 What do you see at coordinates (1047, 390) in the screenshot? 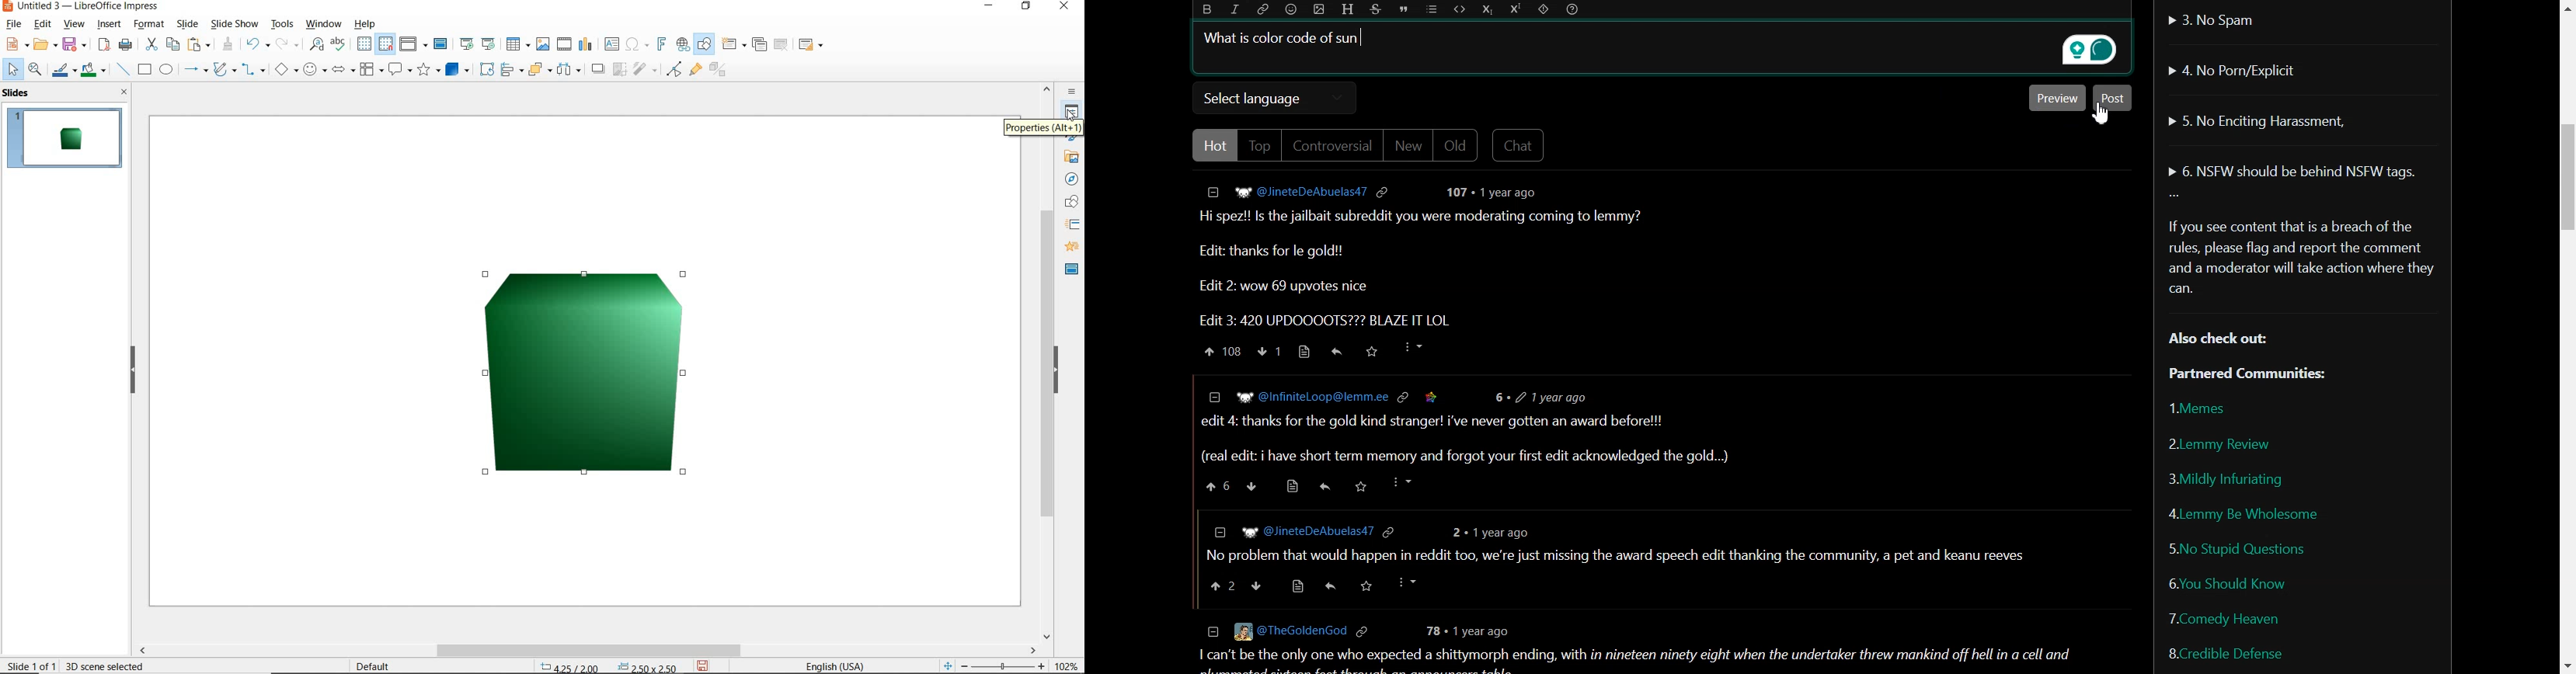
I see `SCROLLBAR` at bounding box center [1047, 390].